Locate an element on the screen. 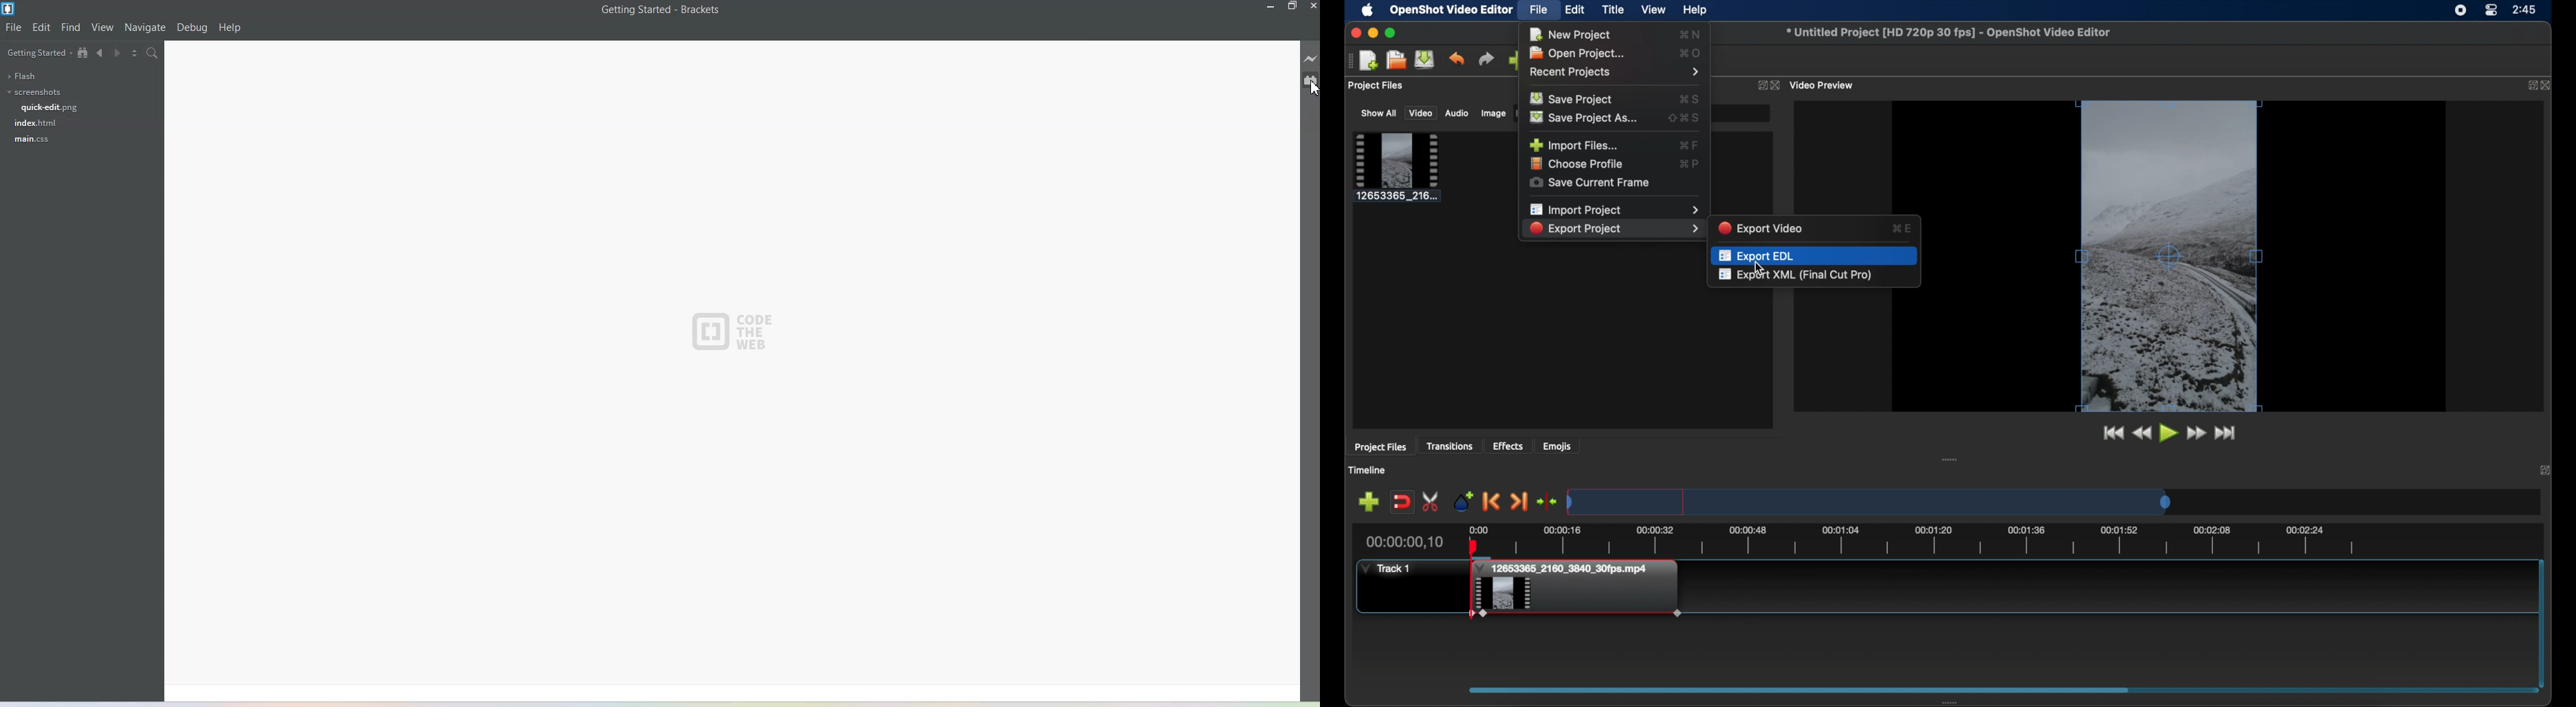 The height and width of the screenshot is (728, 2576). audio is located at coordinates (1457, 114).